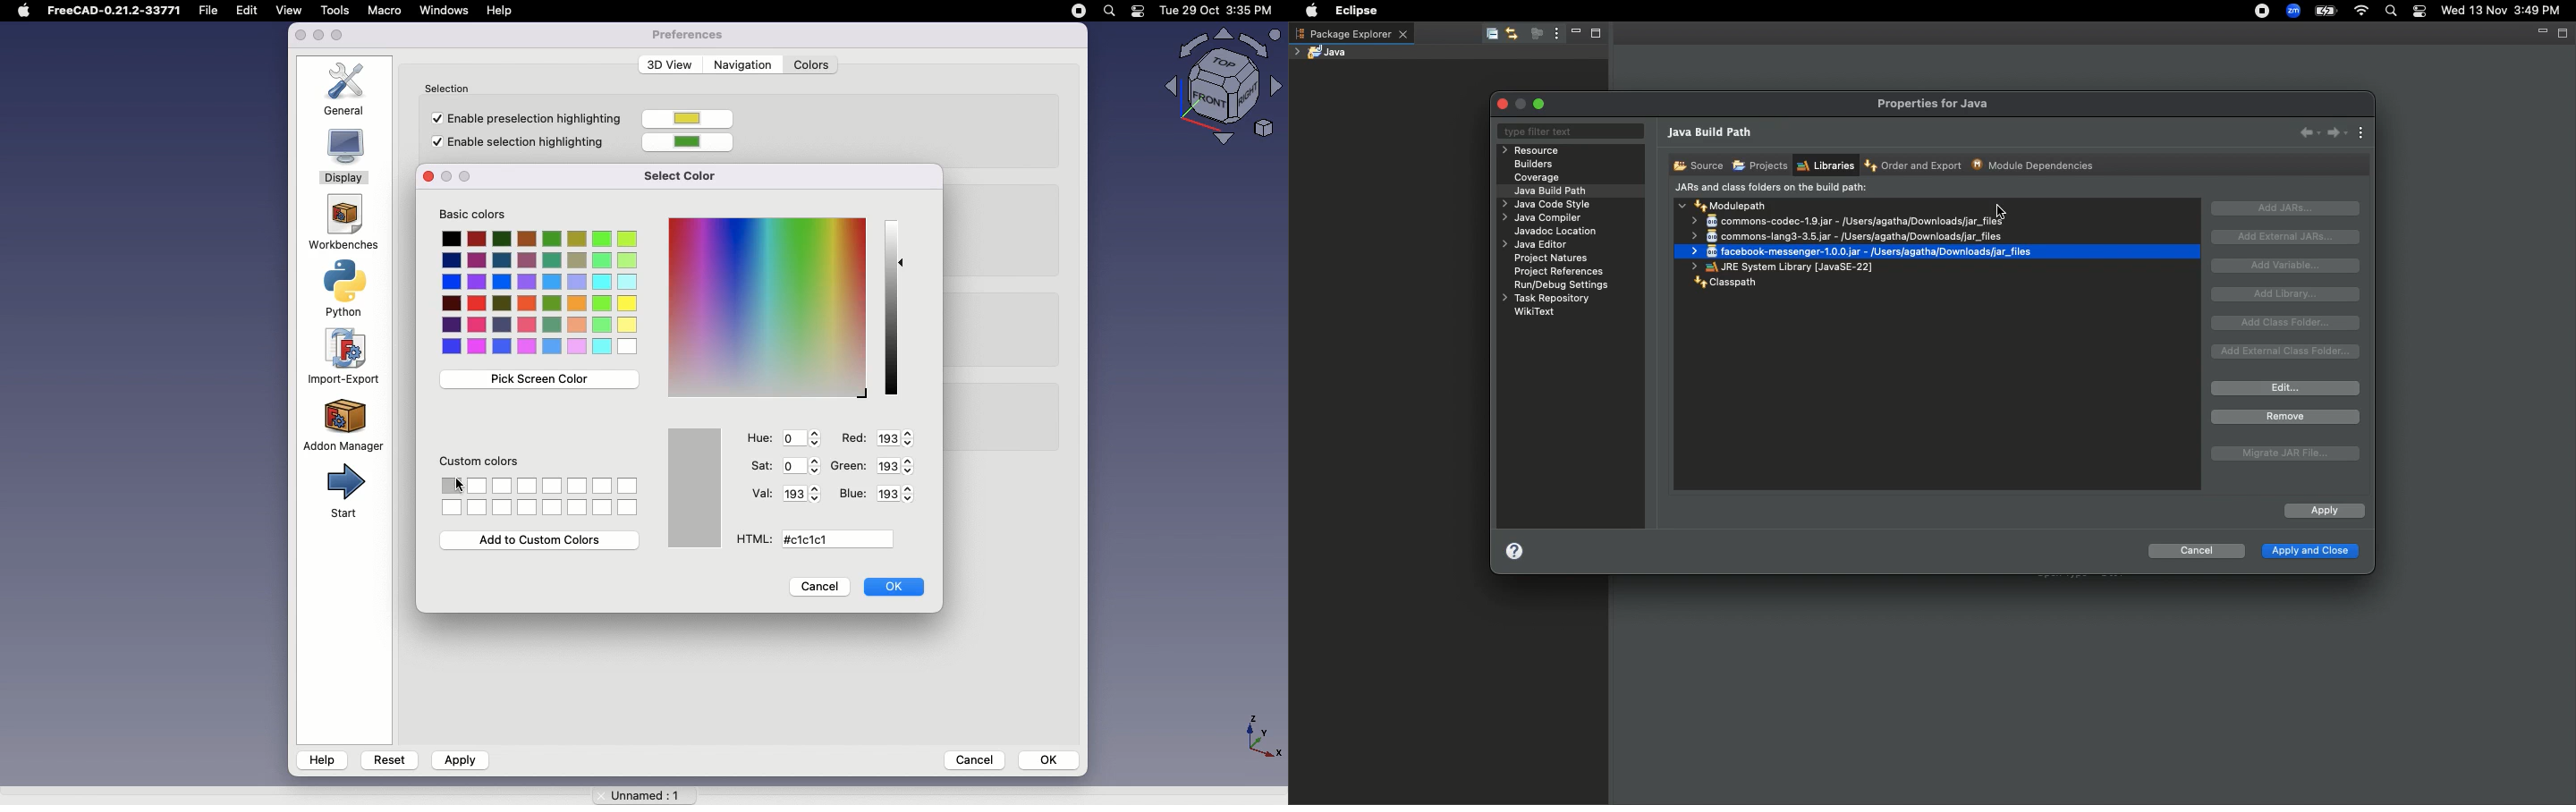 This screenshot has width=2576, height=812. Describe the element at coordinates (1050, 759) in the screenshot. I see `OK` at that location.